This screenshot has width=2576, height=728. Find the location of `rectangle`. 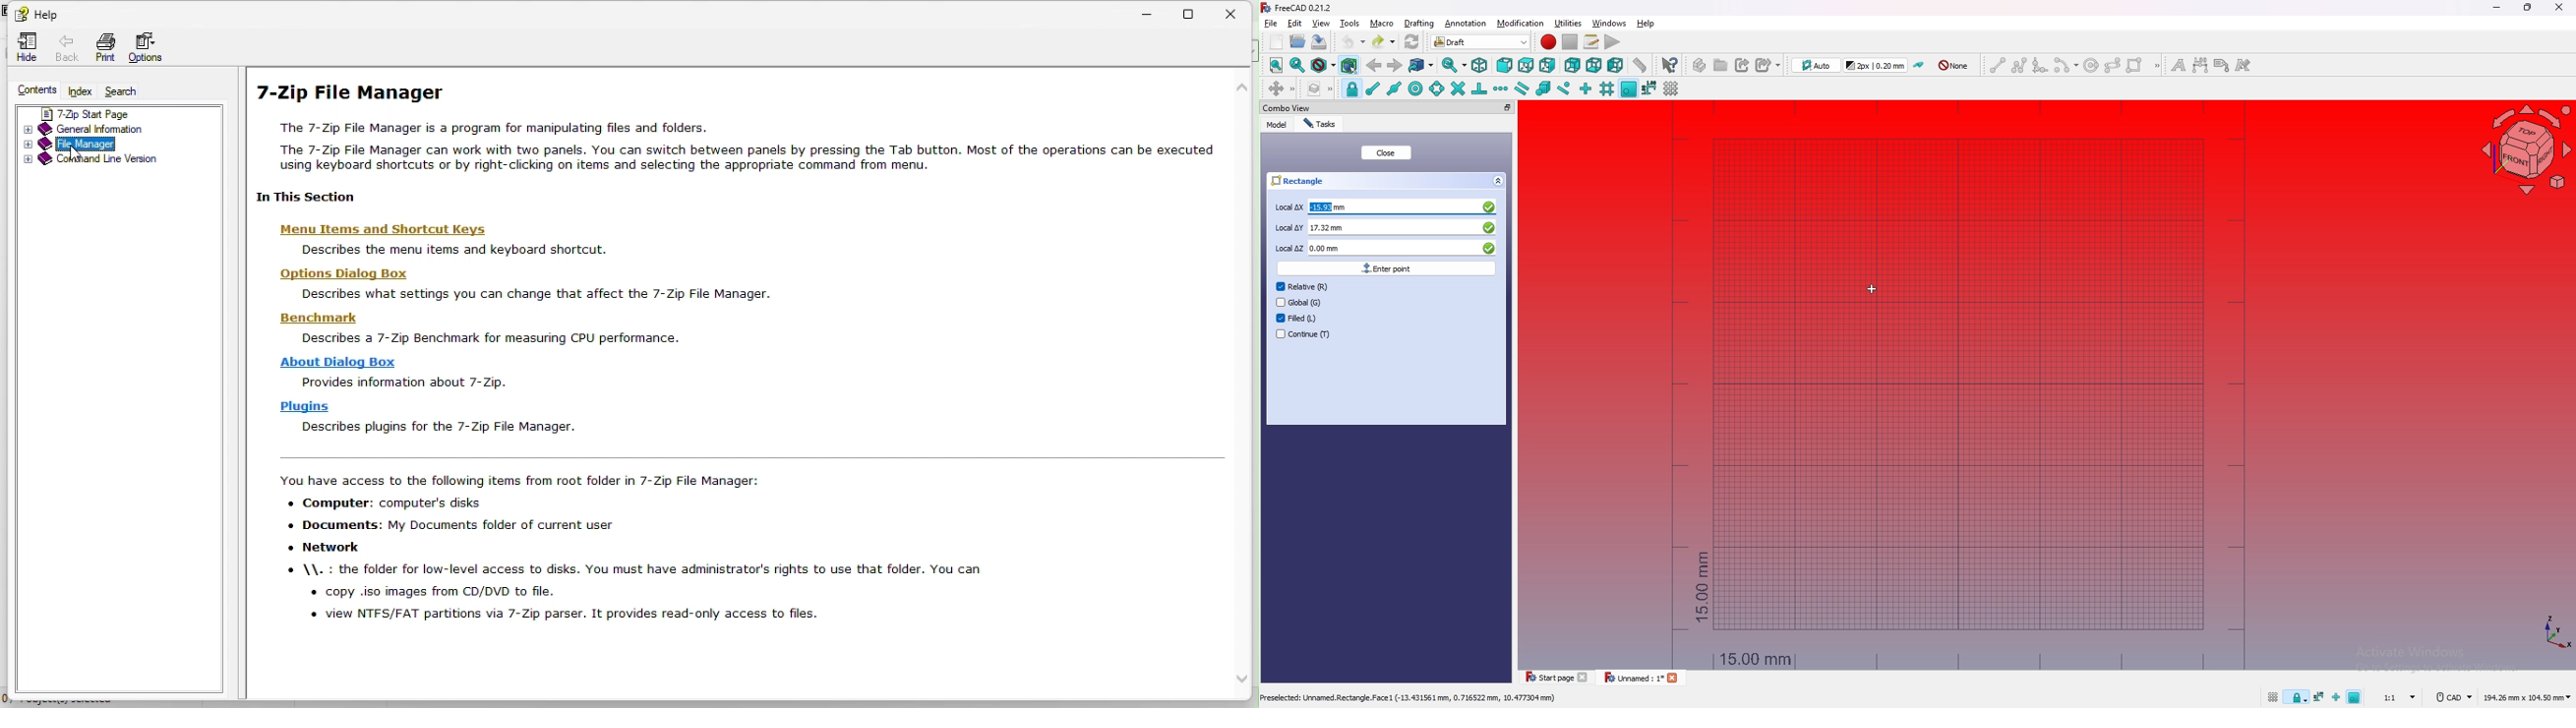

rectangle is located at coordinates (2135, 65).